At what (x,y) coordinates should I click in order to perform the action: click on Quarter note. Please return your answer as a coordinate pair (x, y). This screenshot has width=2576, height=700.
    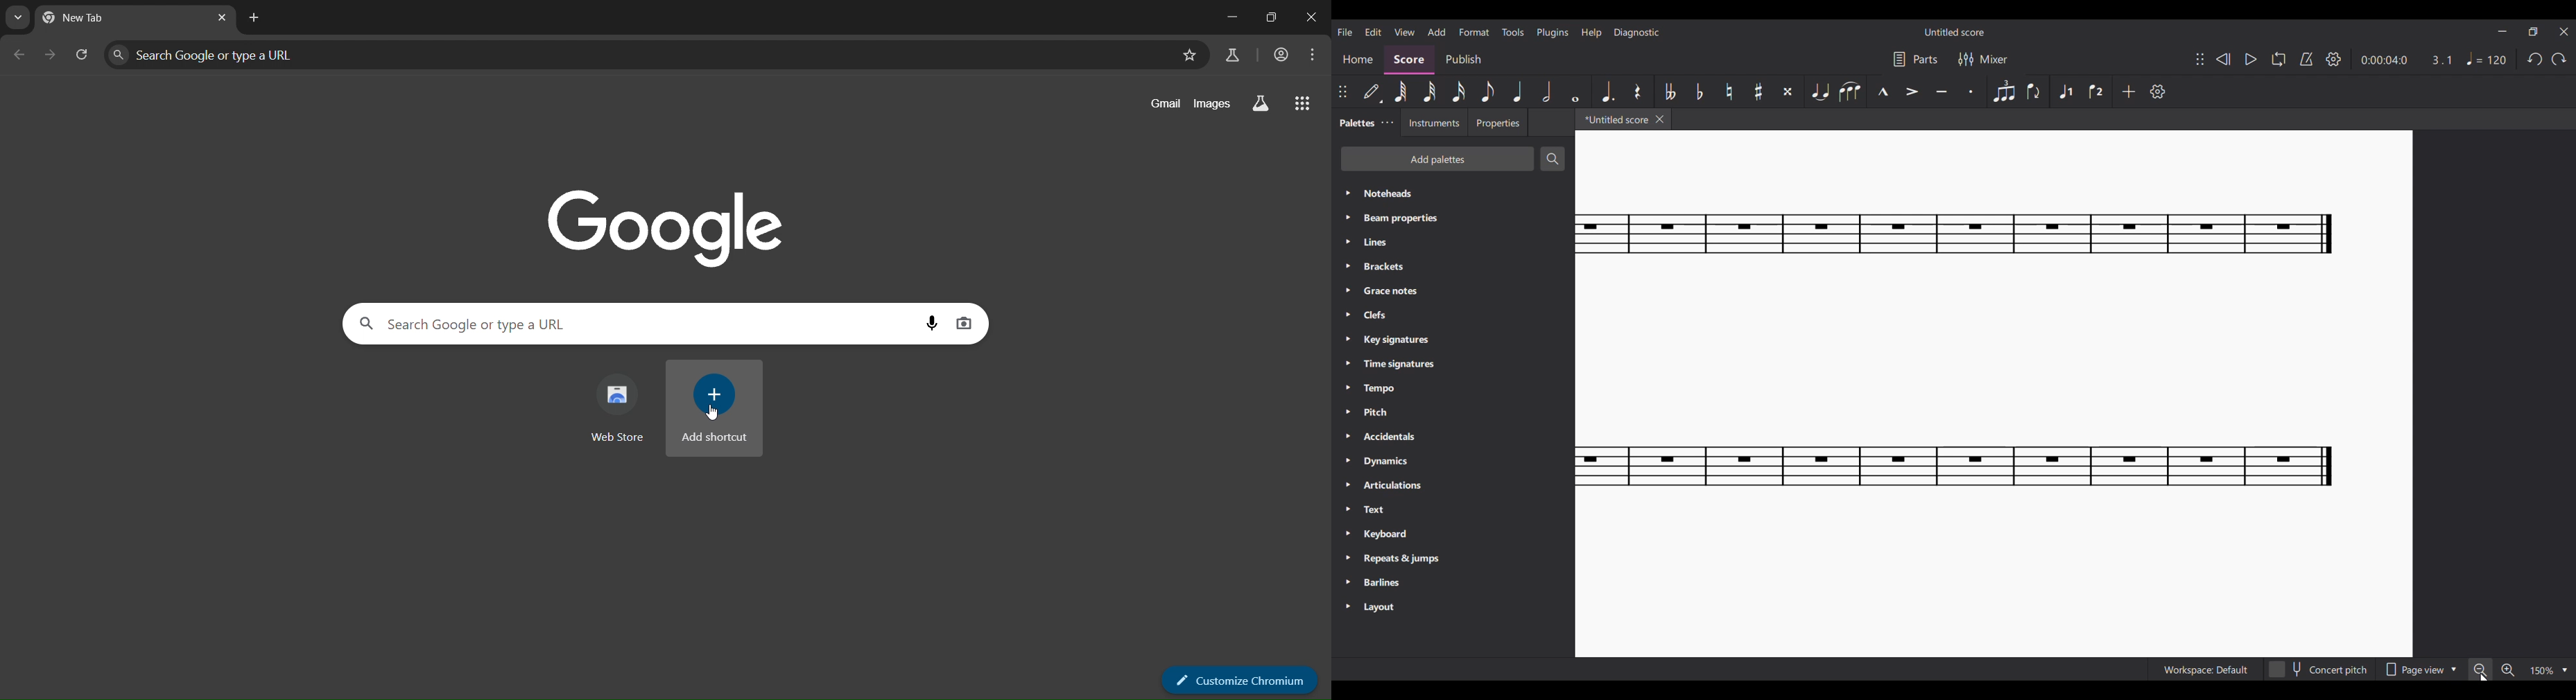
    Looking at the image, I should click on (1519, 91).